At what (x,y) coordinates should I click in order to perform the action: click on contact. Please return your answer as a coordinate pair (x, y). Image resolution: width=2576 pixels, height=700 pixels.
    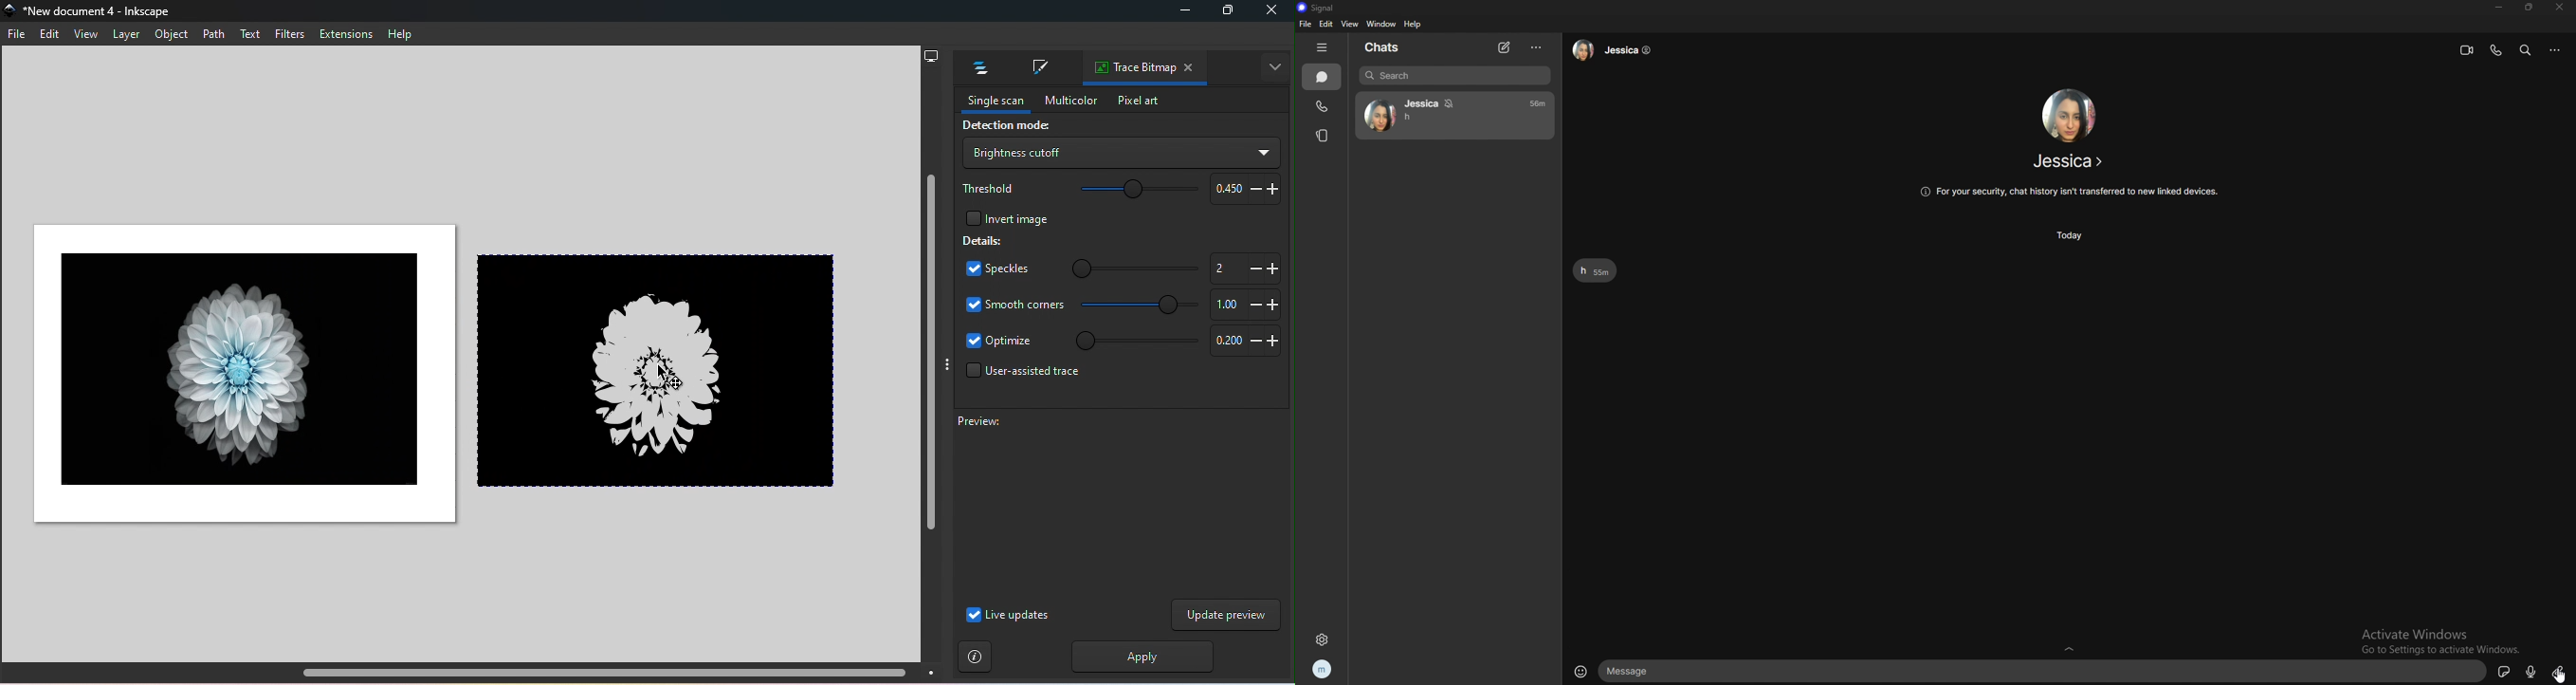
    Looking at the image, I should click on (1615, 50).